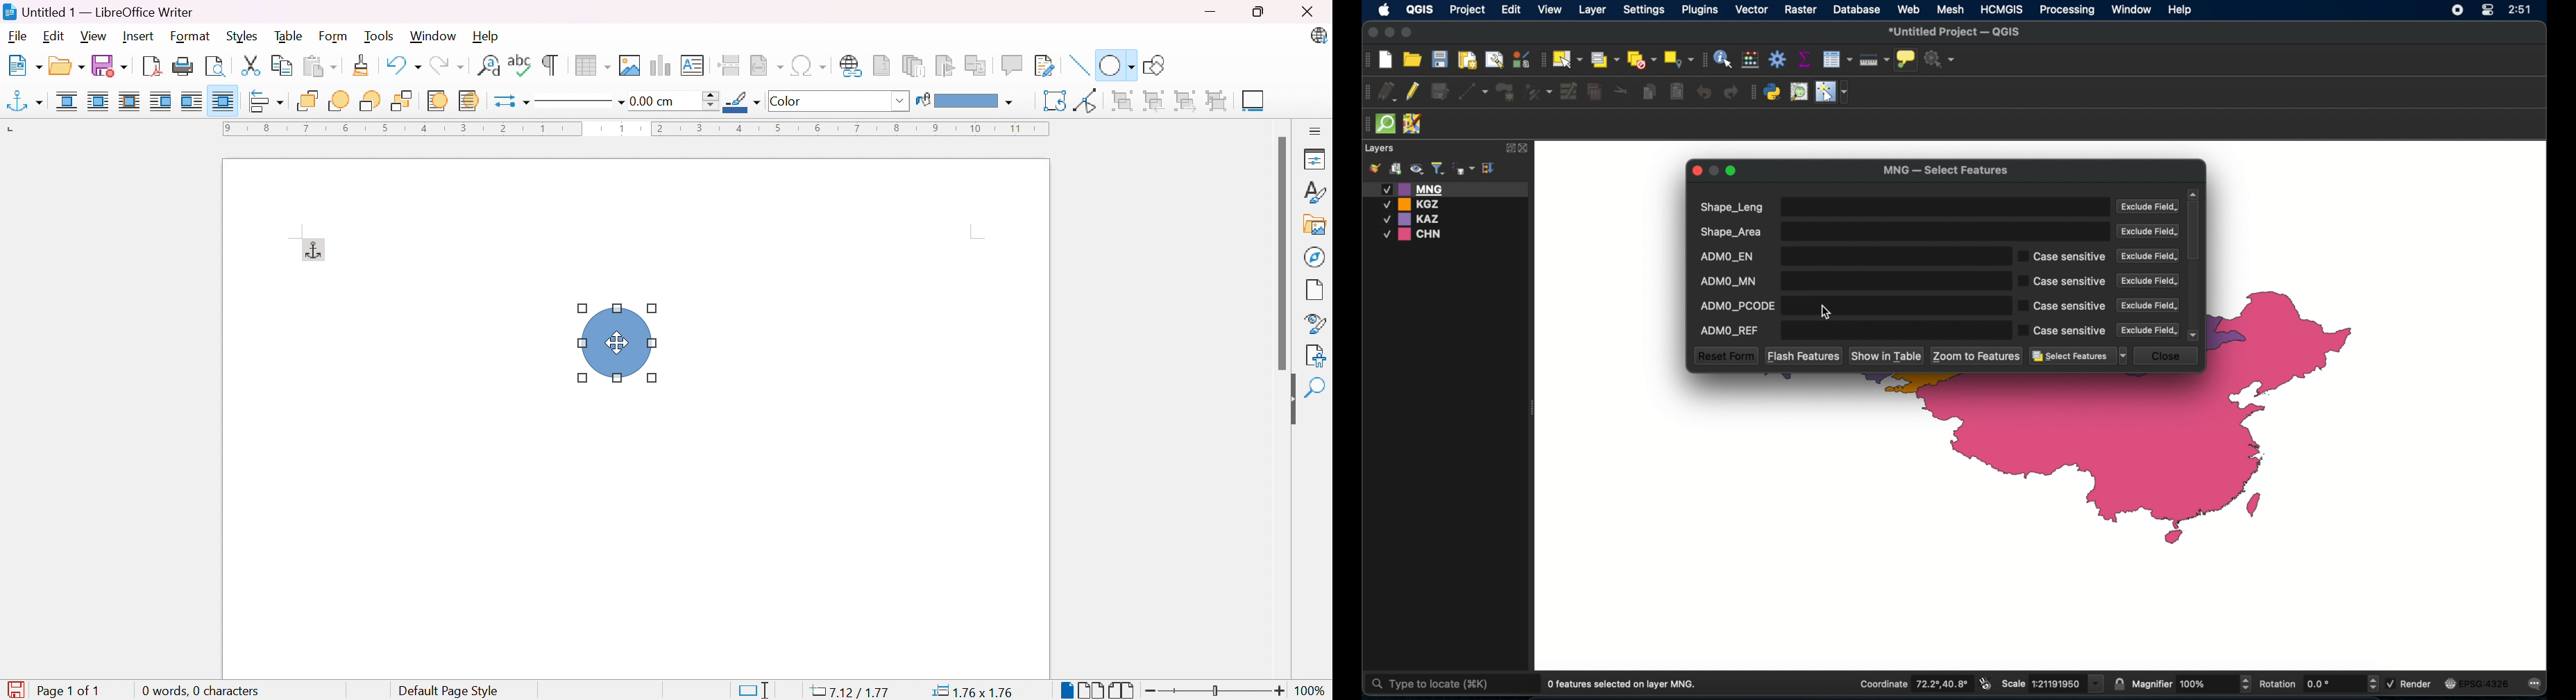 The width and height of the screenshot is (2576, 700). What do you see at coordinates (1466, 59) in the screenshot?
I see `print layout` at bounding box center [1466, 59].